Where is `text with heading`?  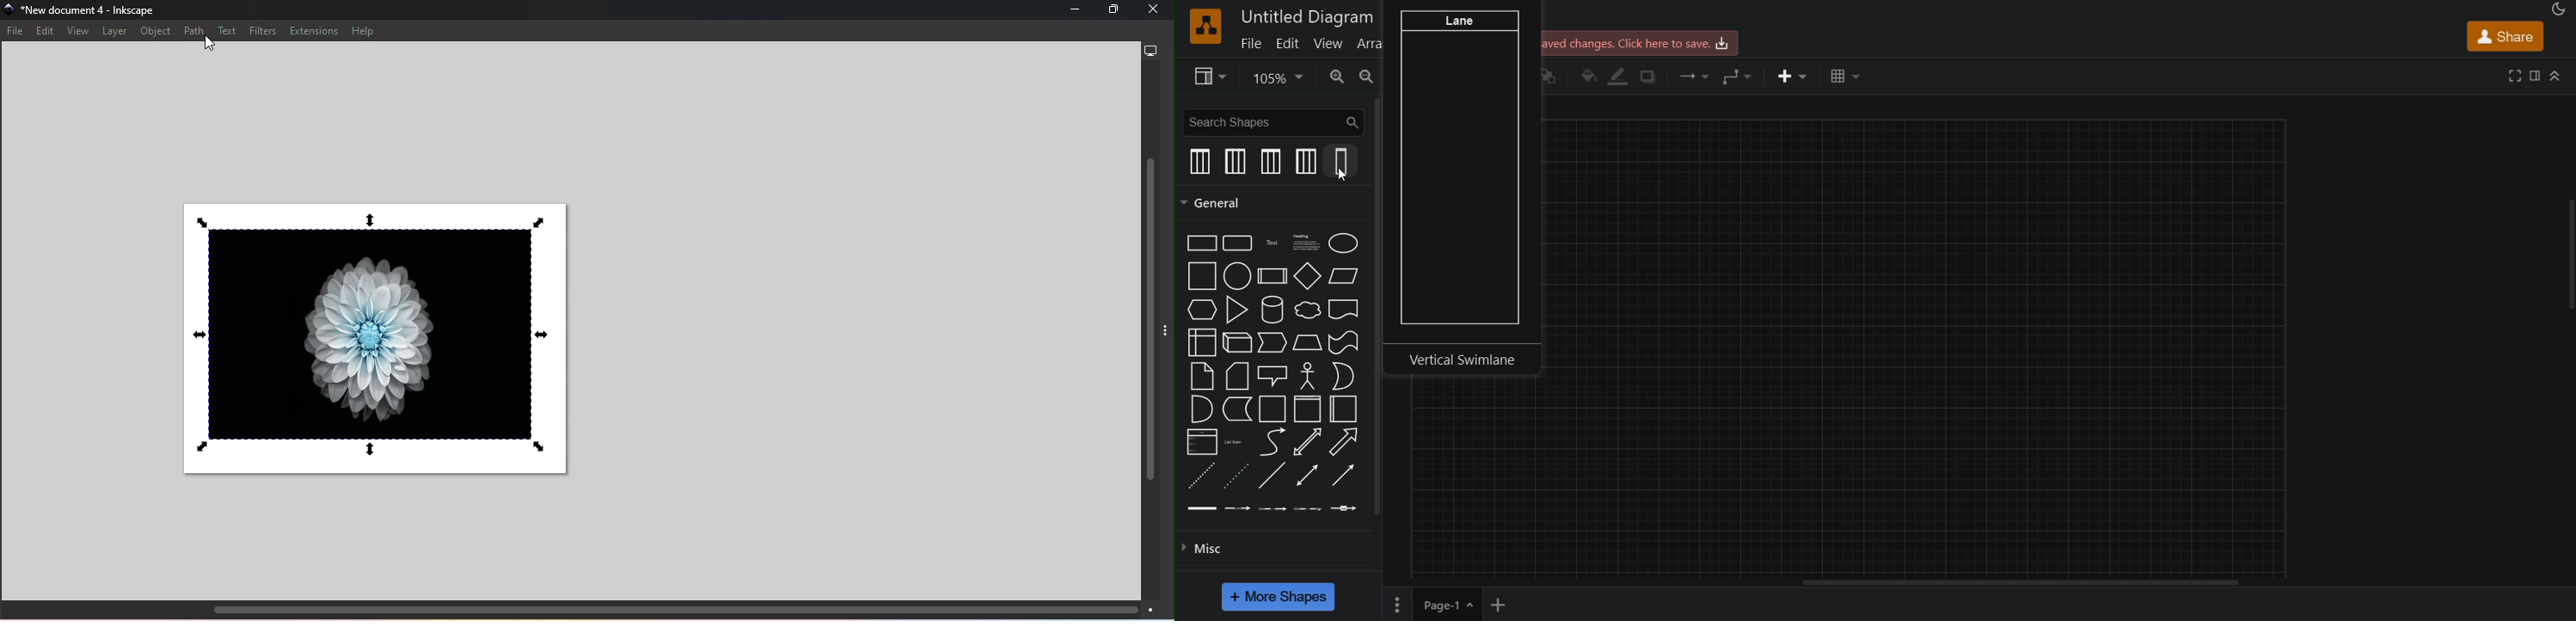
text with heading is located at coordinates (1304, 242).